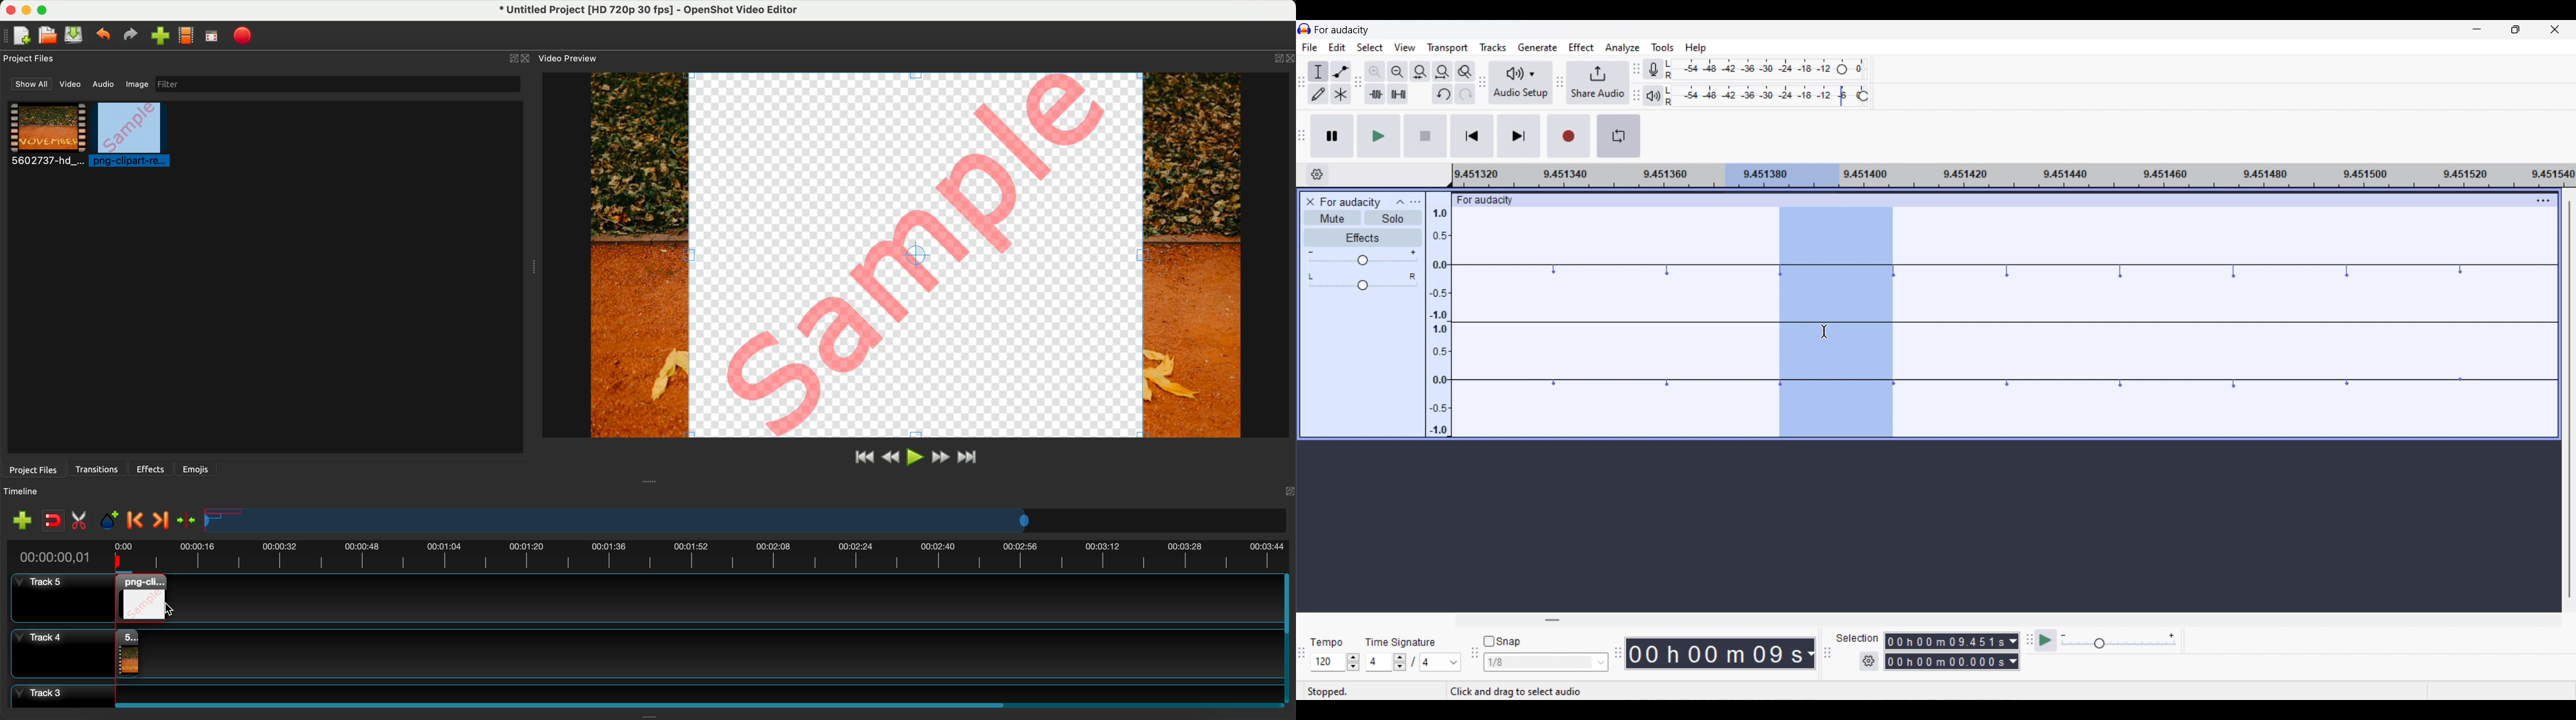 This screenshot has width=2576, height=728. What do you see at coordinates (1363, 257) in the screenshot?
I see `Volume scale` at bounding box center [1363, 257].